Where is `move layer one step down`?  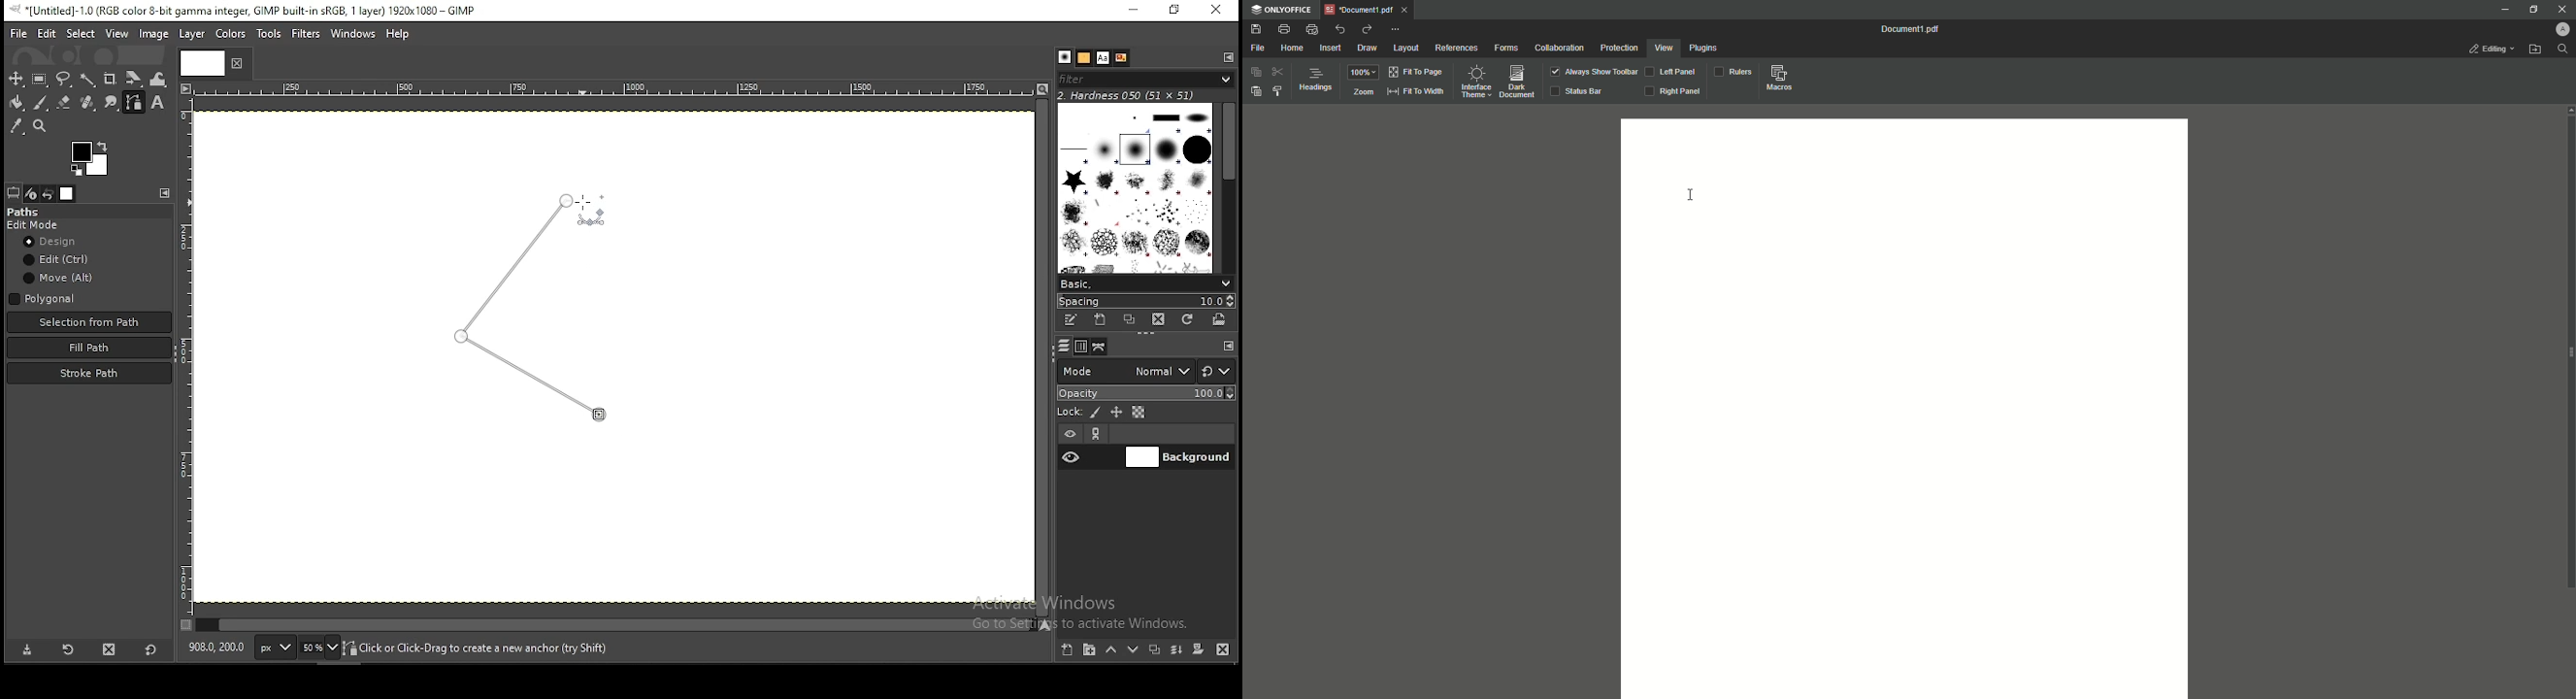
move layer one step down is located at coordinates (1134, 650).